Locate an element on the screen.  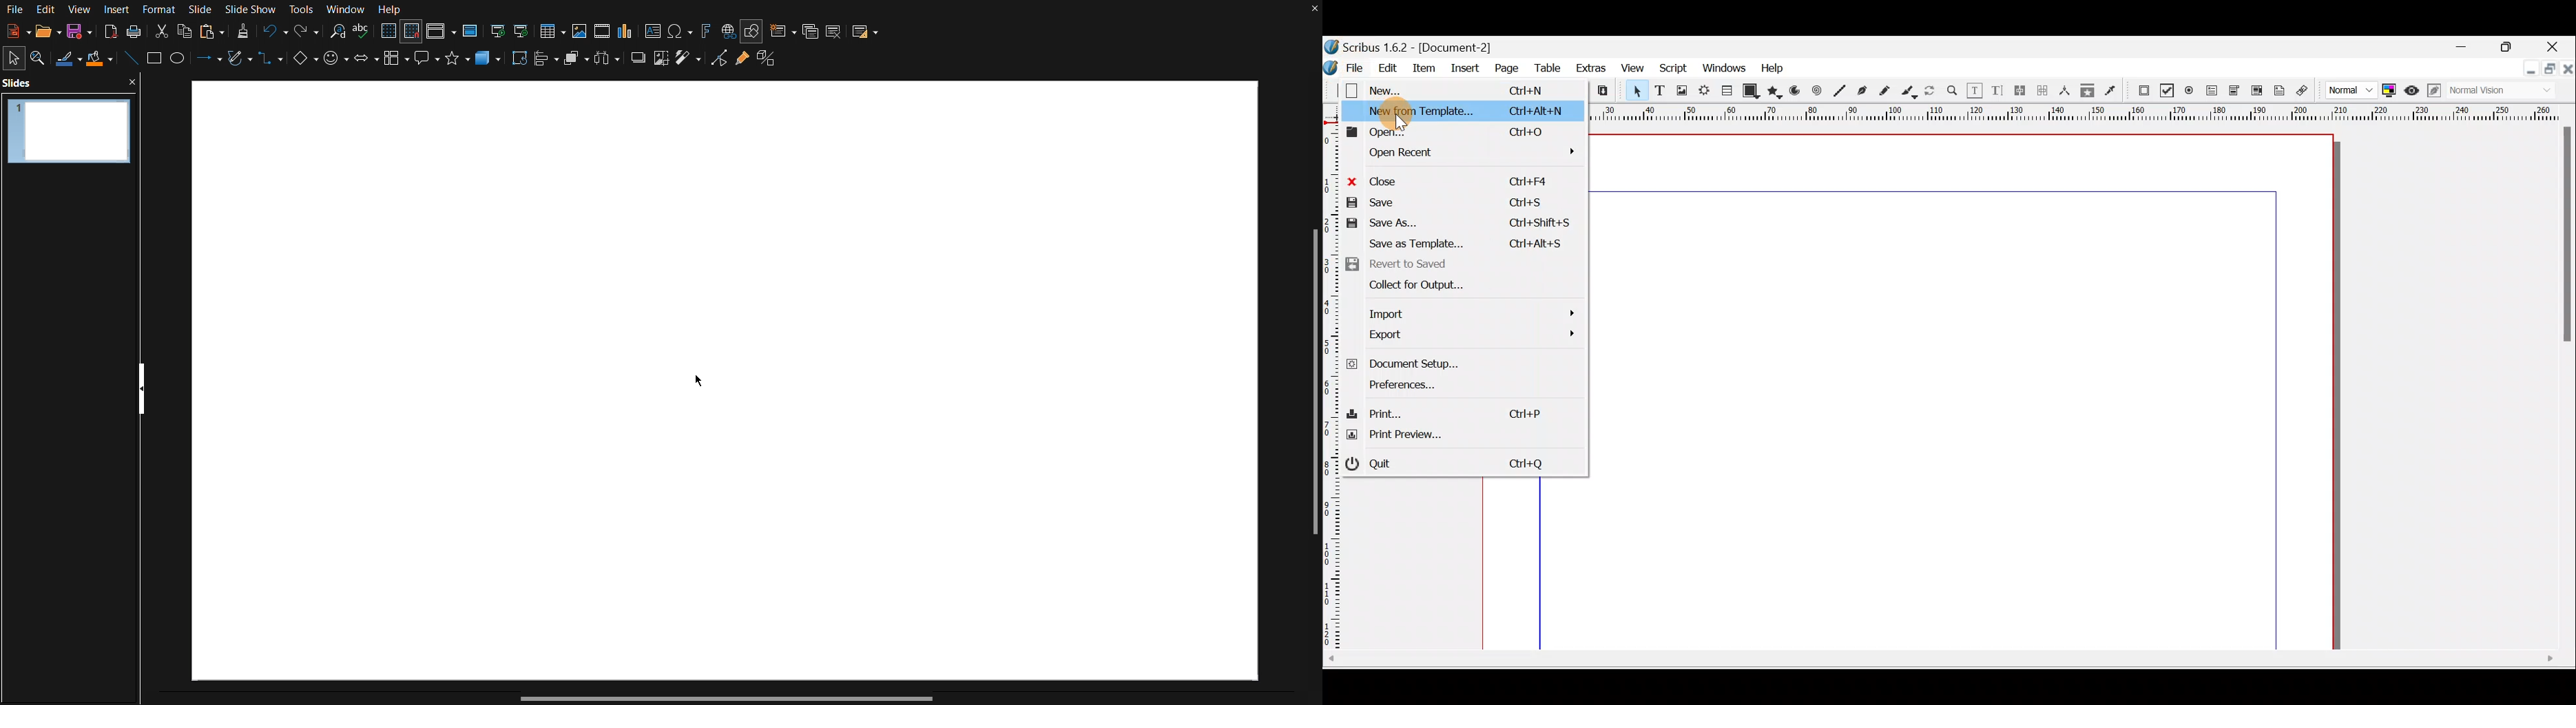
Open recent is located at coordinates (1465, 155).